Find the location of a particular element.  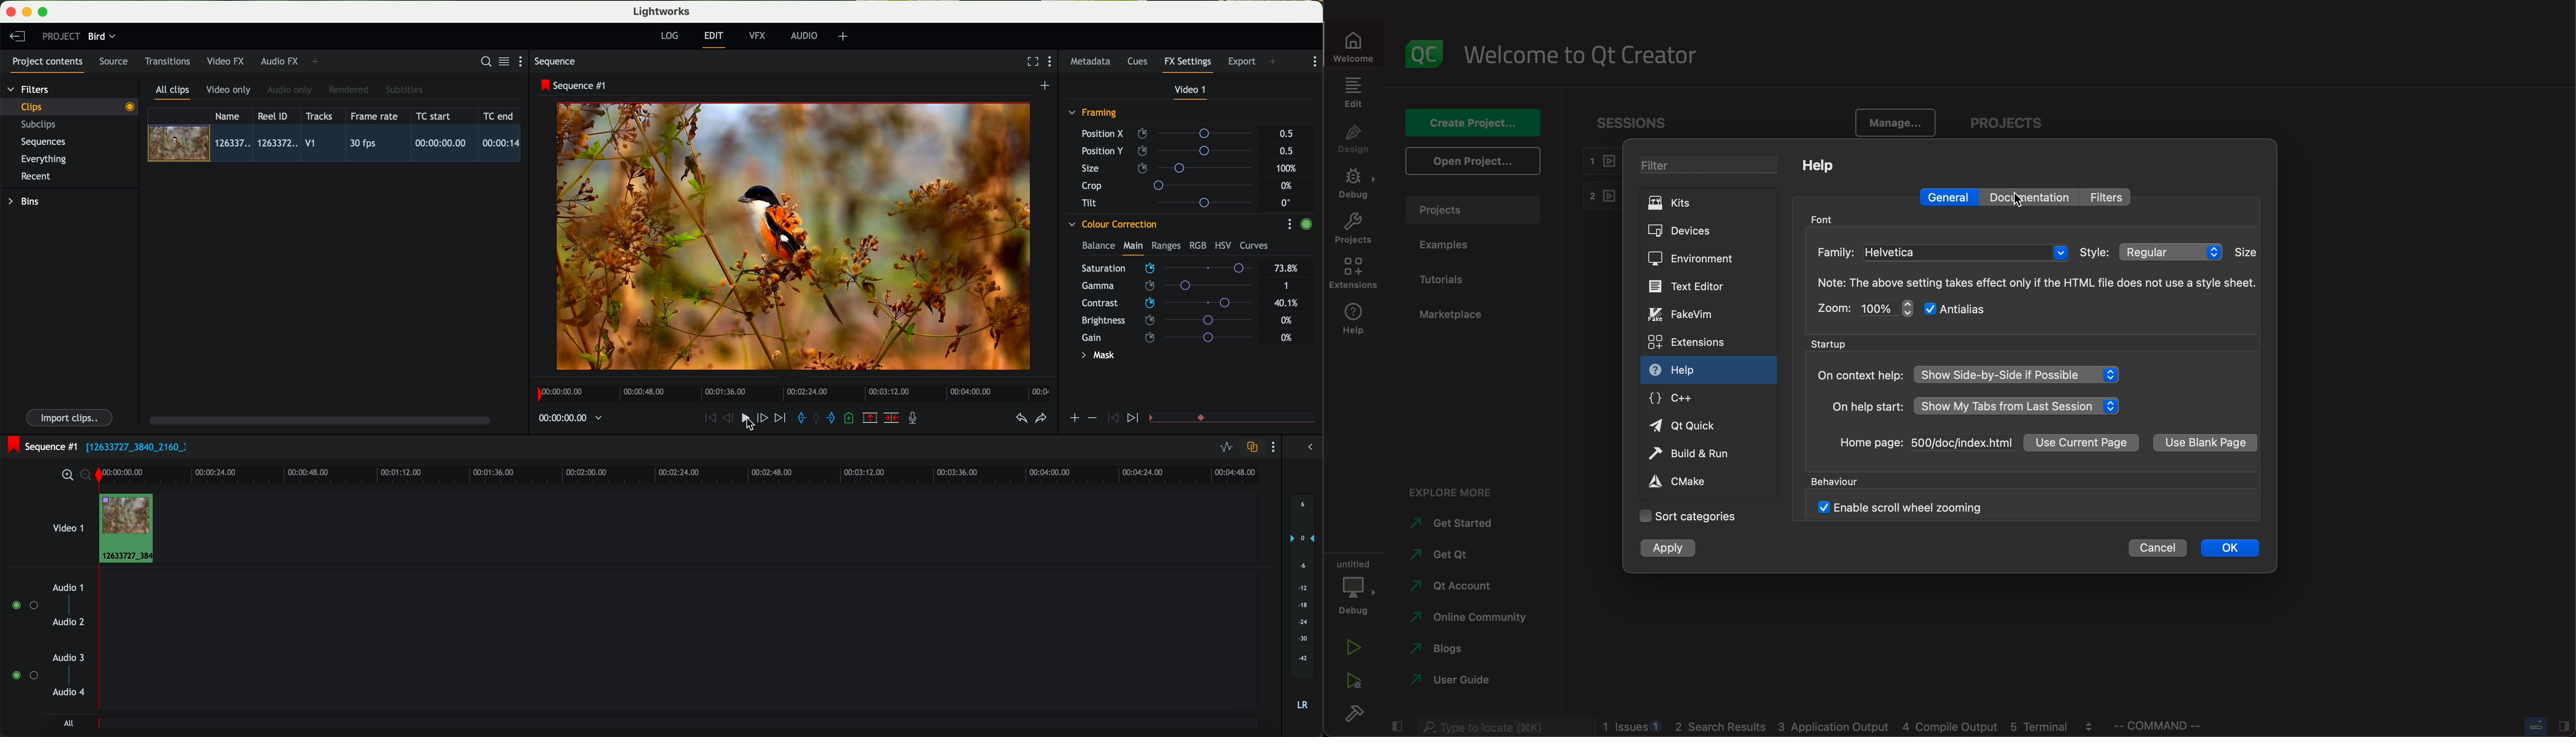

audio is located at coordinates (804, 35).